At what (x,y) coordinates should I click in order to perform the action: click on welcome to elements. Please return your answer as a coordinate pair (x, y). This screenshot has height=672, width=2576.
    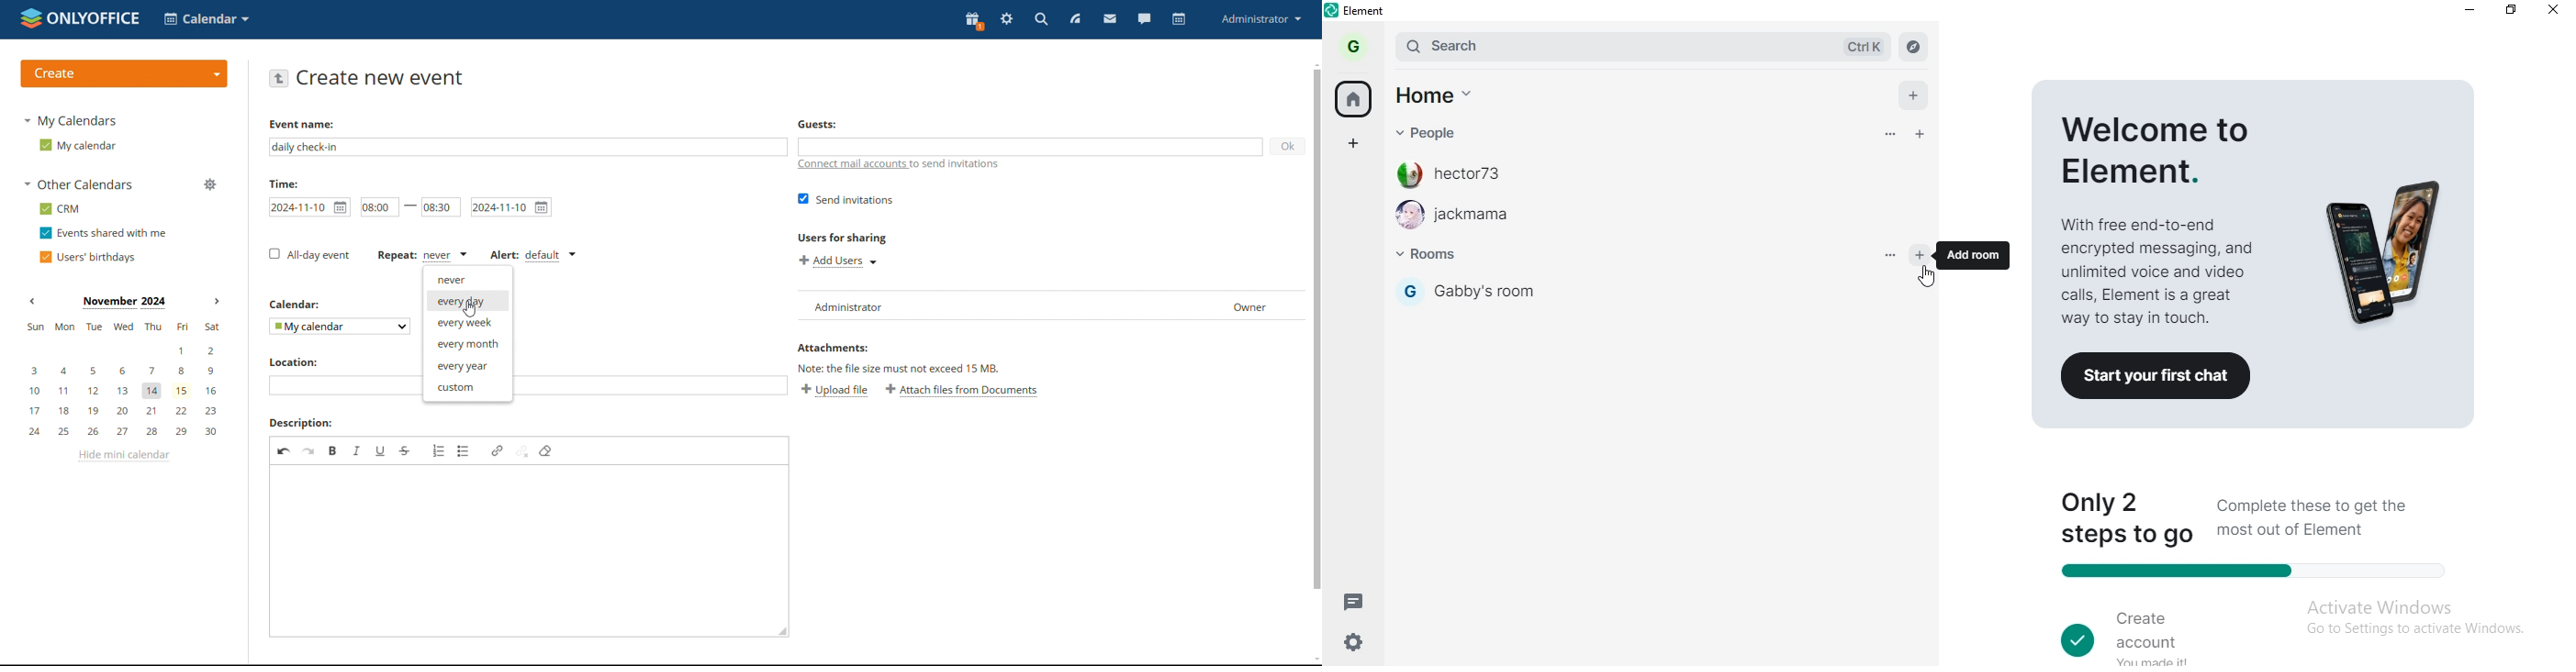
    Looking at the image, I should click on (2156, 207).